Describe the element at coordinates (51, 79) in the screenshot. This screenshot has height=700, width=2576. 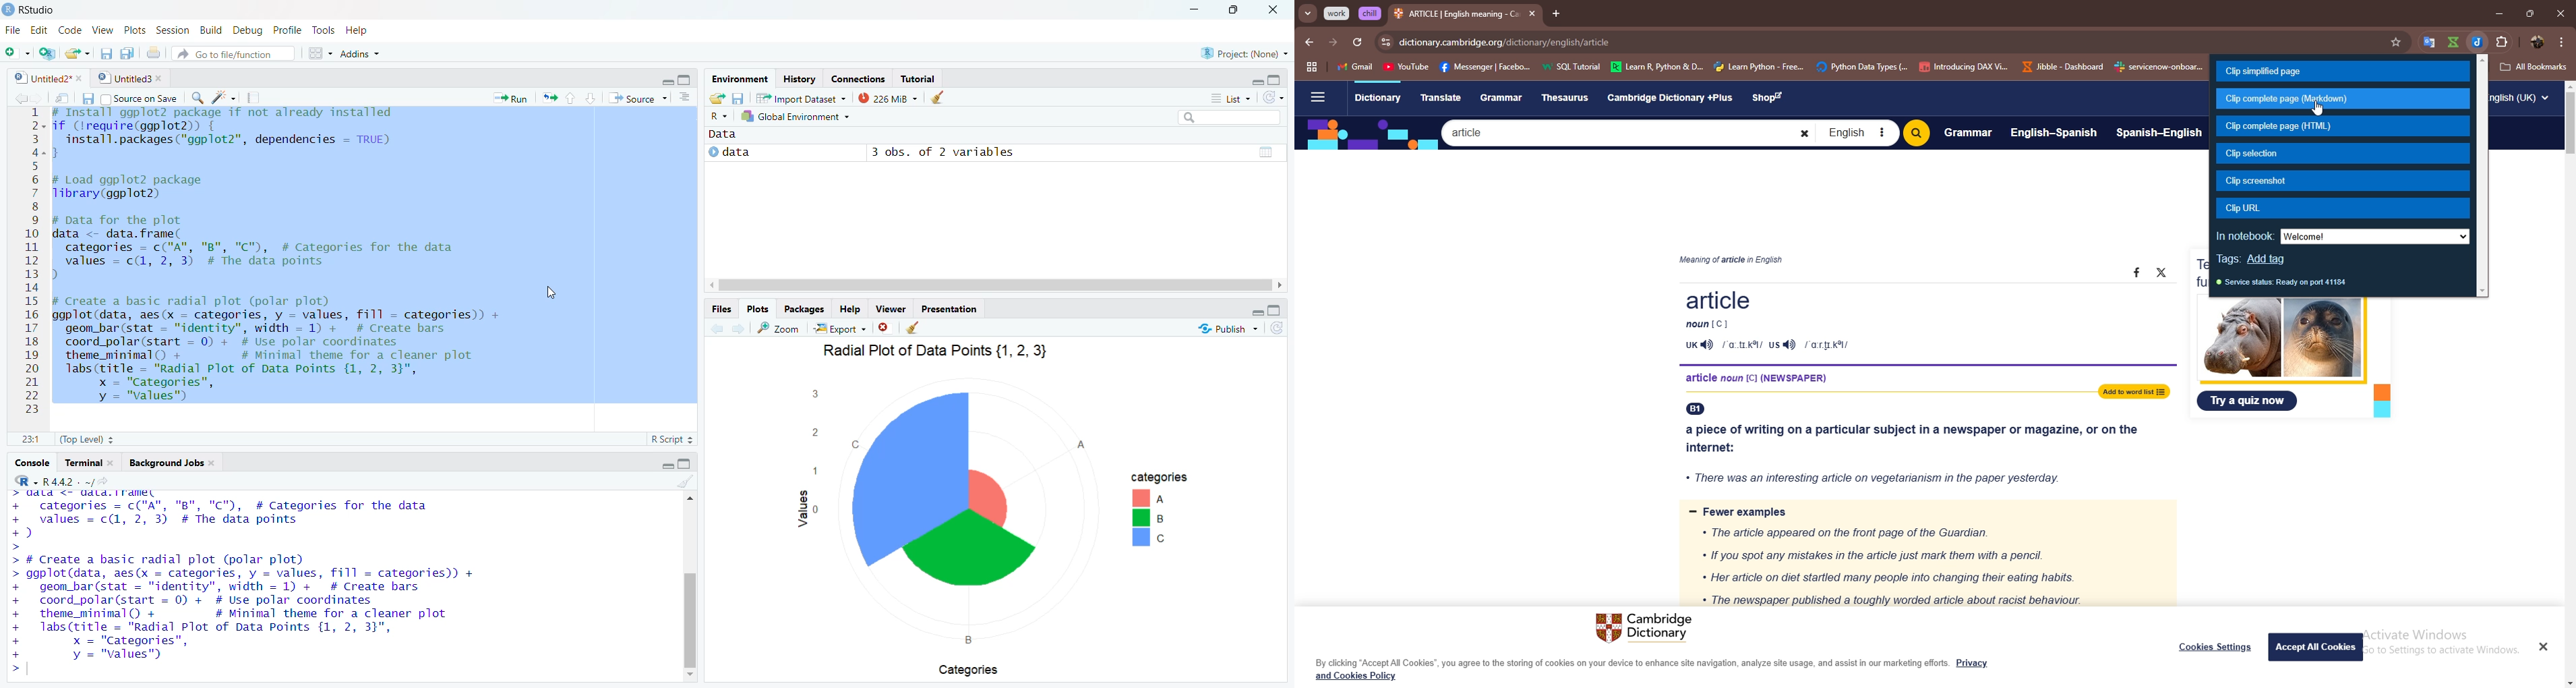
I see `Untitled2` at that location.